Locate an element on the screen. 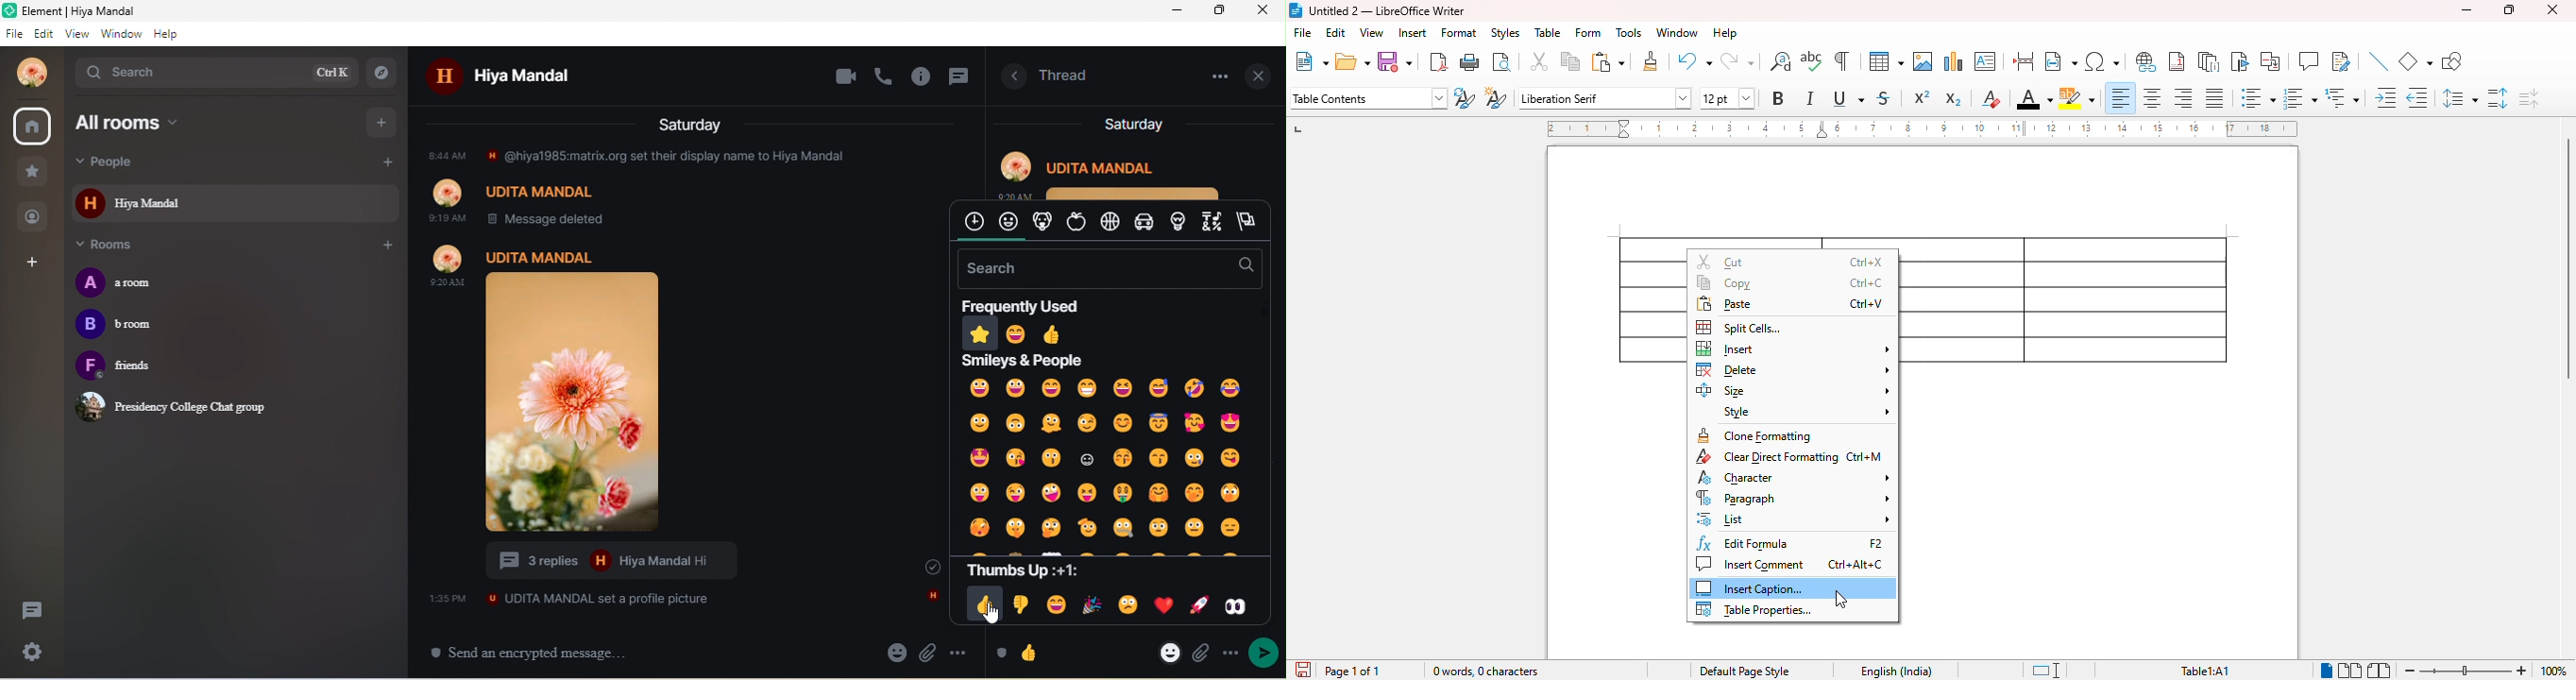 The image size is (2576, 700). toggle ordered list is located at coordinates (2300, 98).